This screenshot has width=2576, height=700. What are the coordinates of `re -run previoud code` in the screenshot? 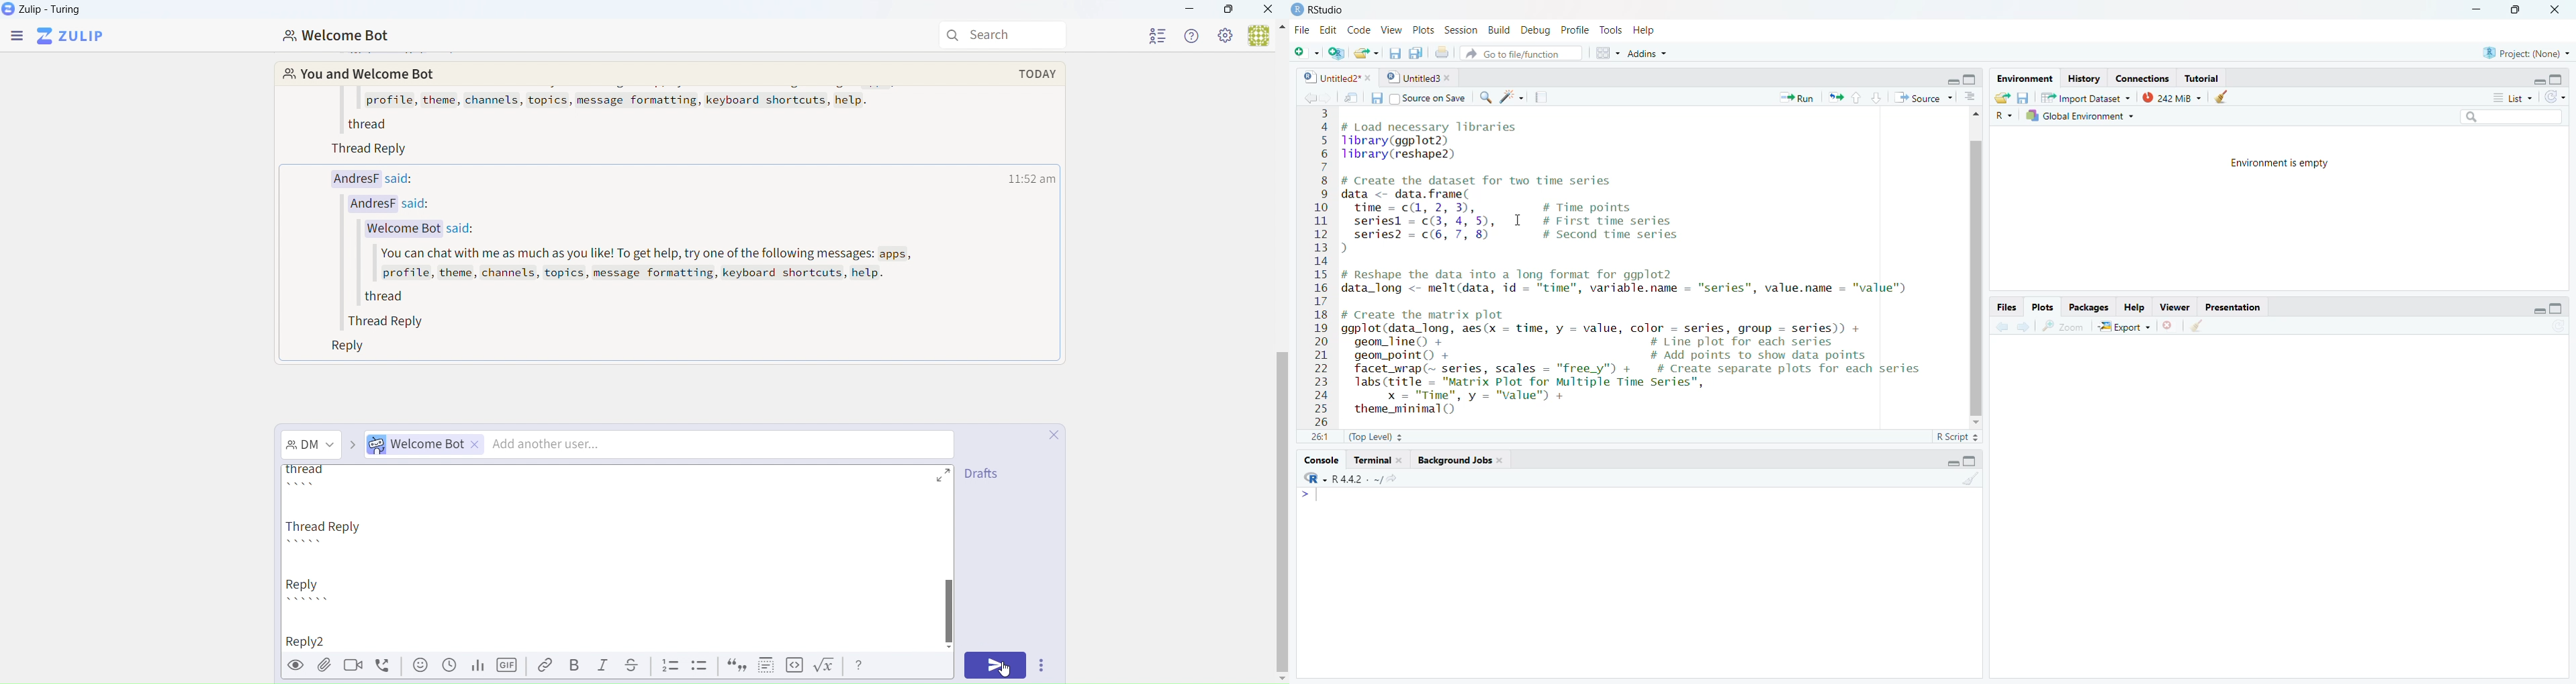 It's located at (1836, 97).